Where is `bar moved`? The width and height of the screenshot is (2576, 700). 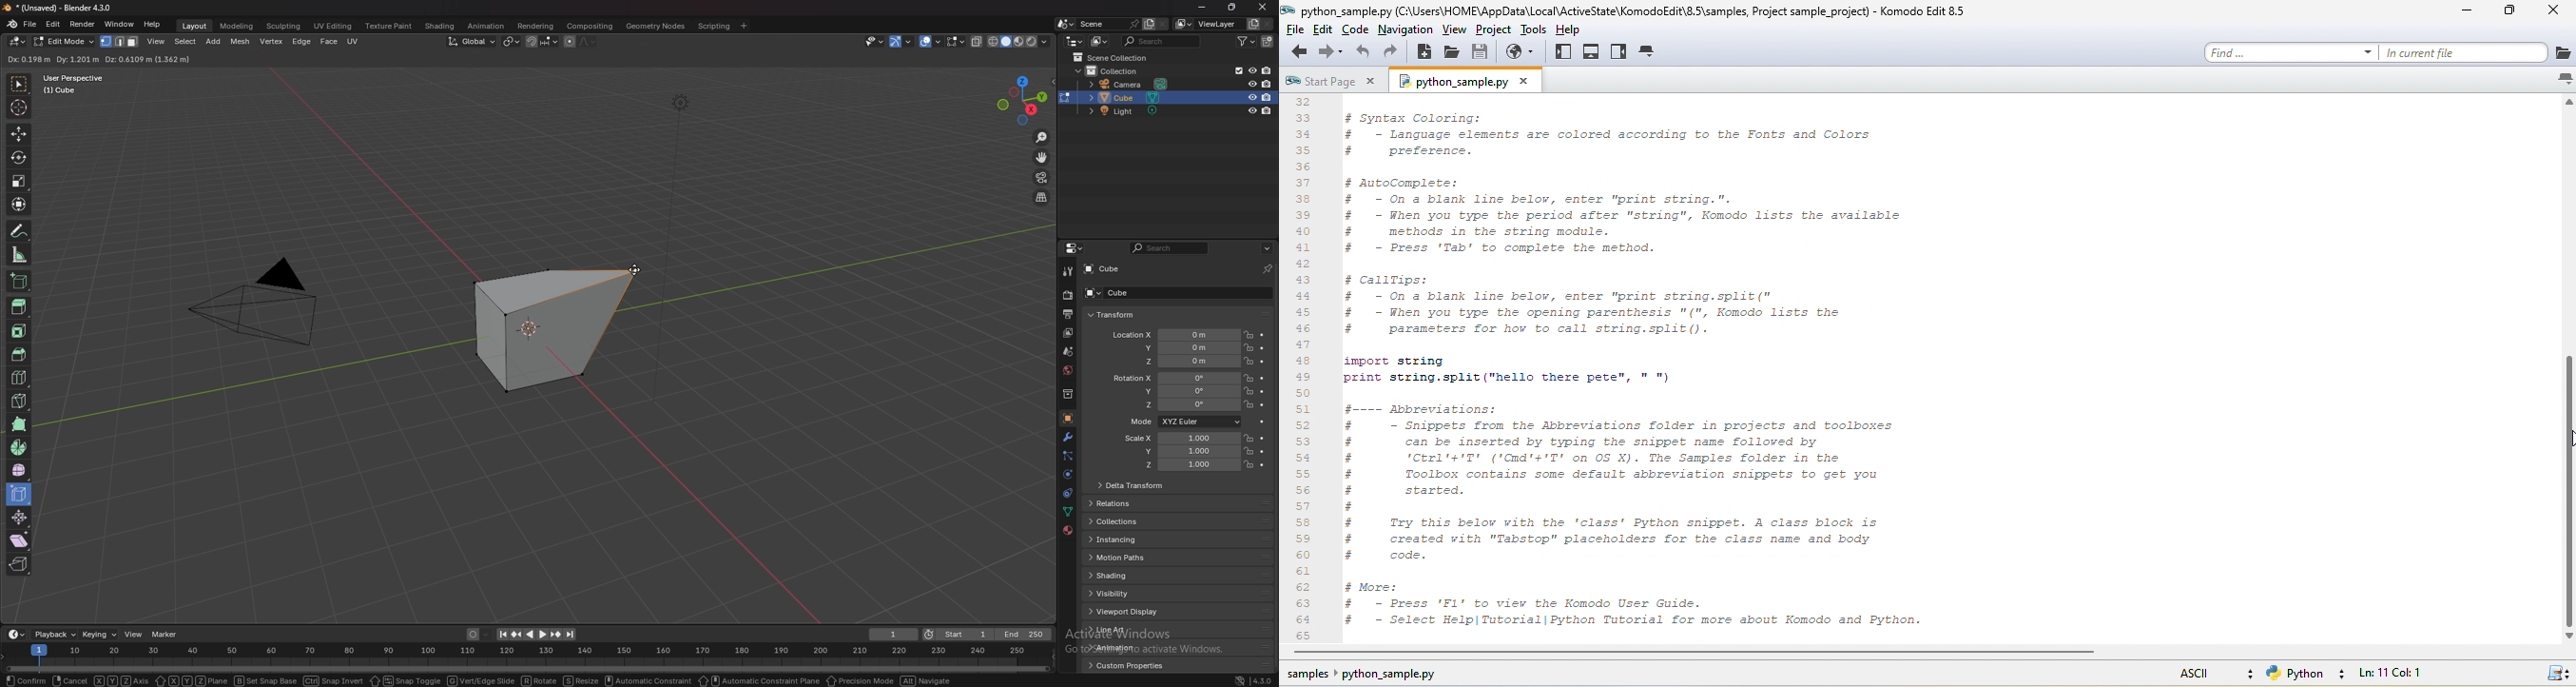 bar moved is located at coordinates (2567, 491).